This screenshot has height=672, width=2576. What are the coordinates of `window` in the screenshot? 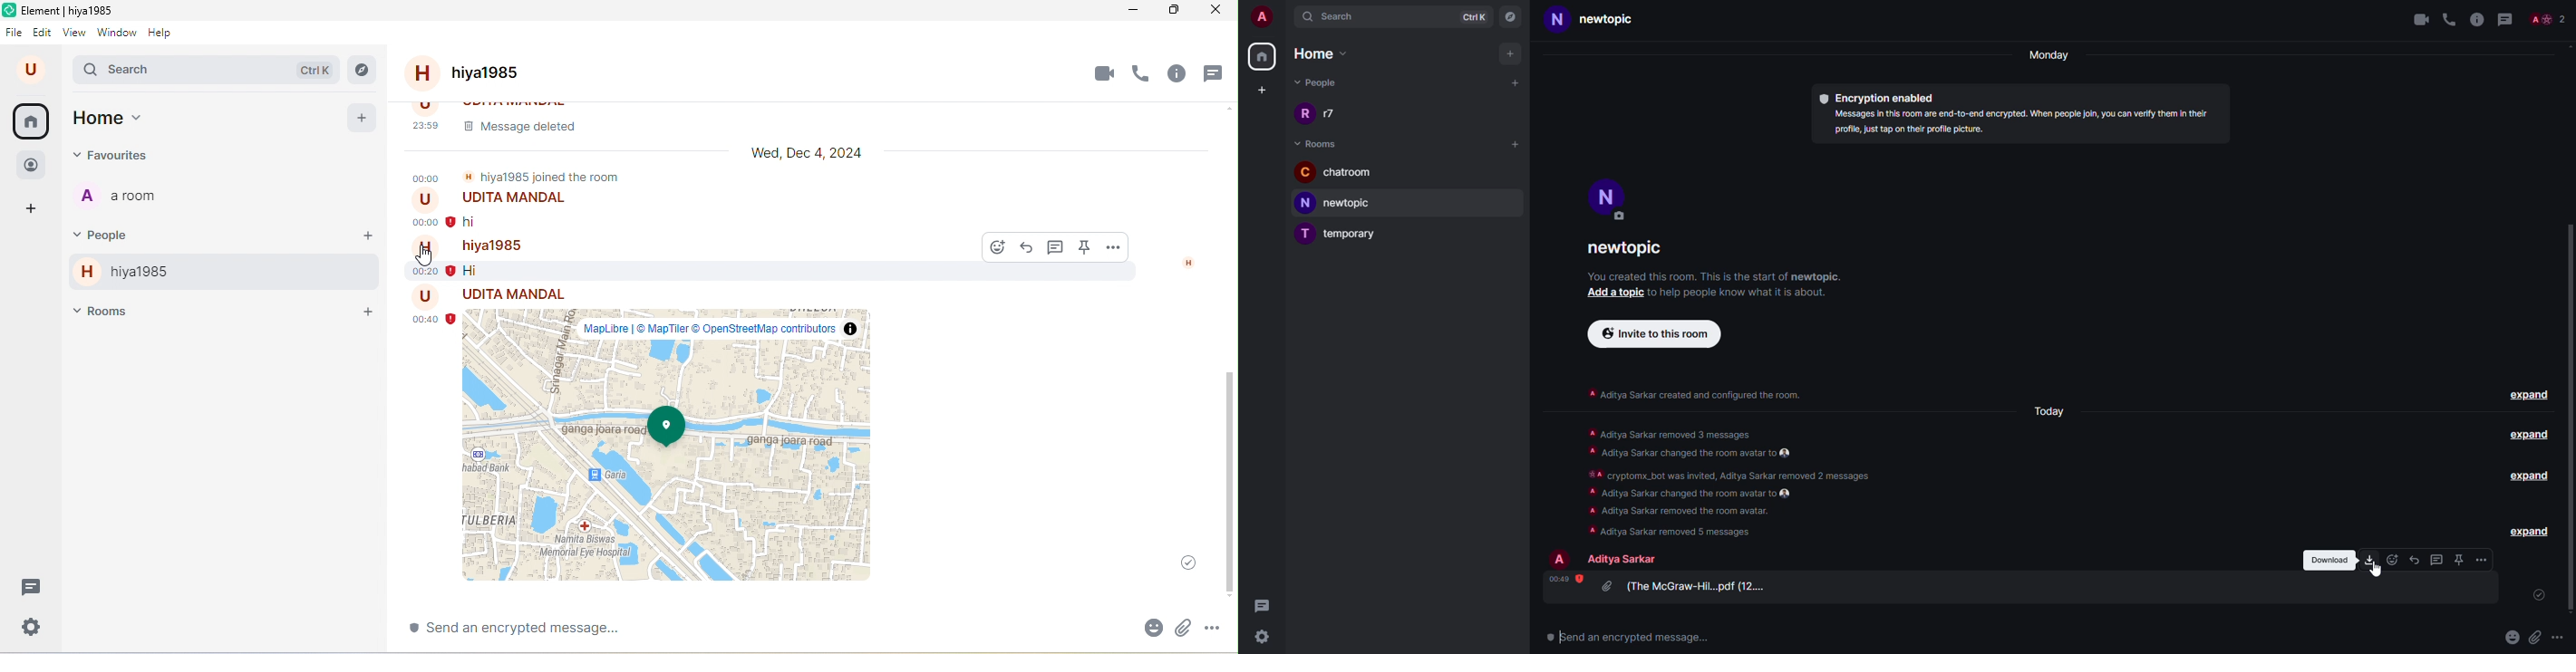 It's located at (118, 34).